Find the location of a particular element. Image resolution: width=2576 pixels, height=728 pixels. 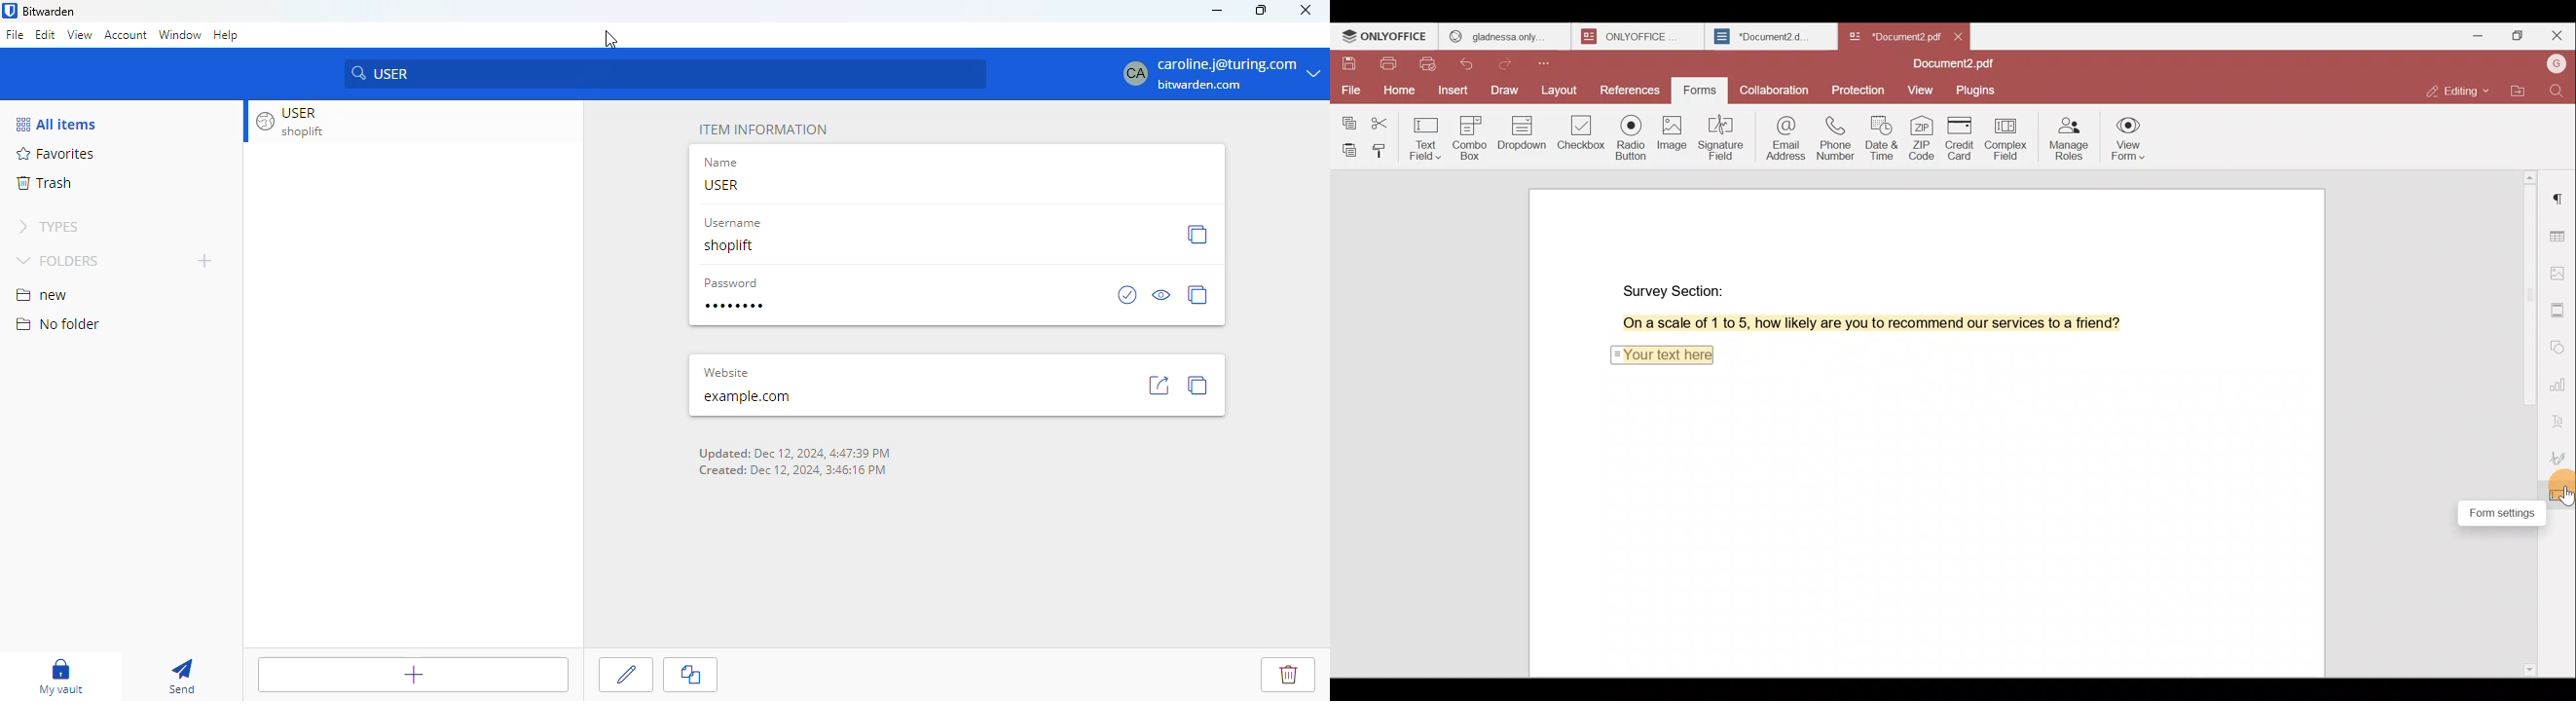

Phone number is located at coordinates (1834, 134).